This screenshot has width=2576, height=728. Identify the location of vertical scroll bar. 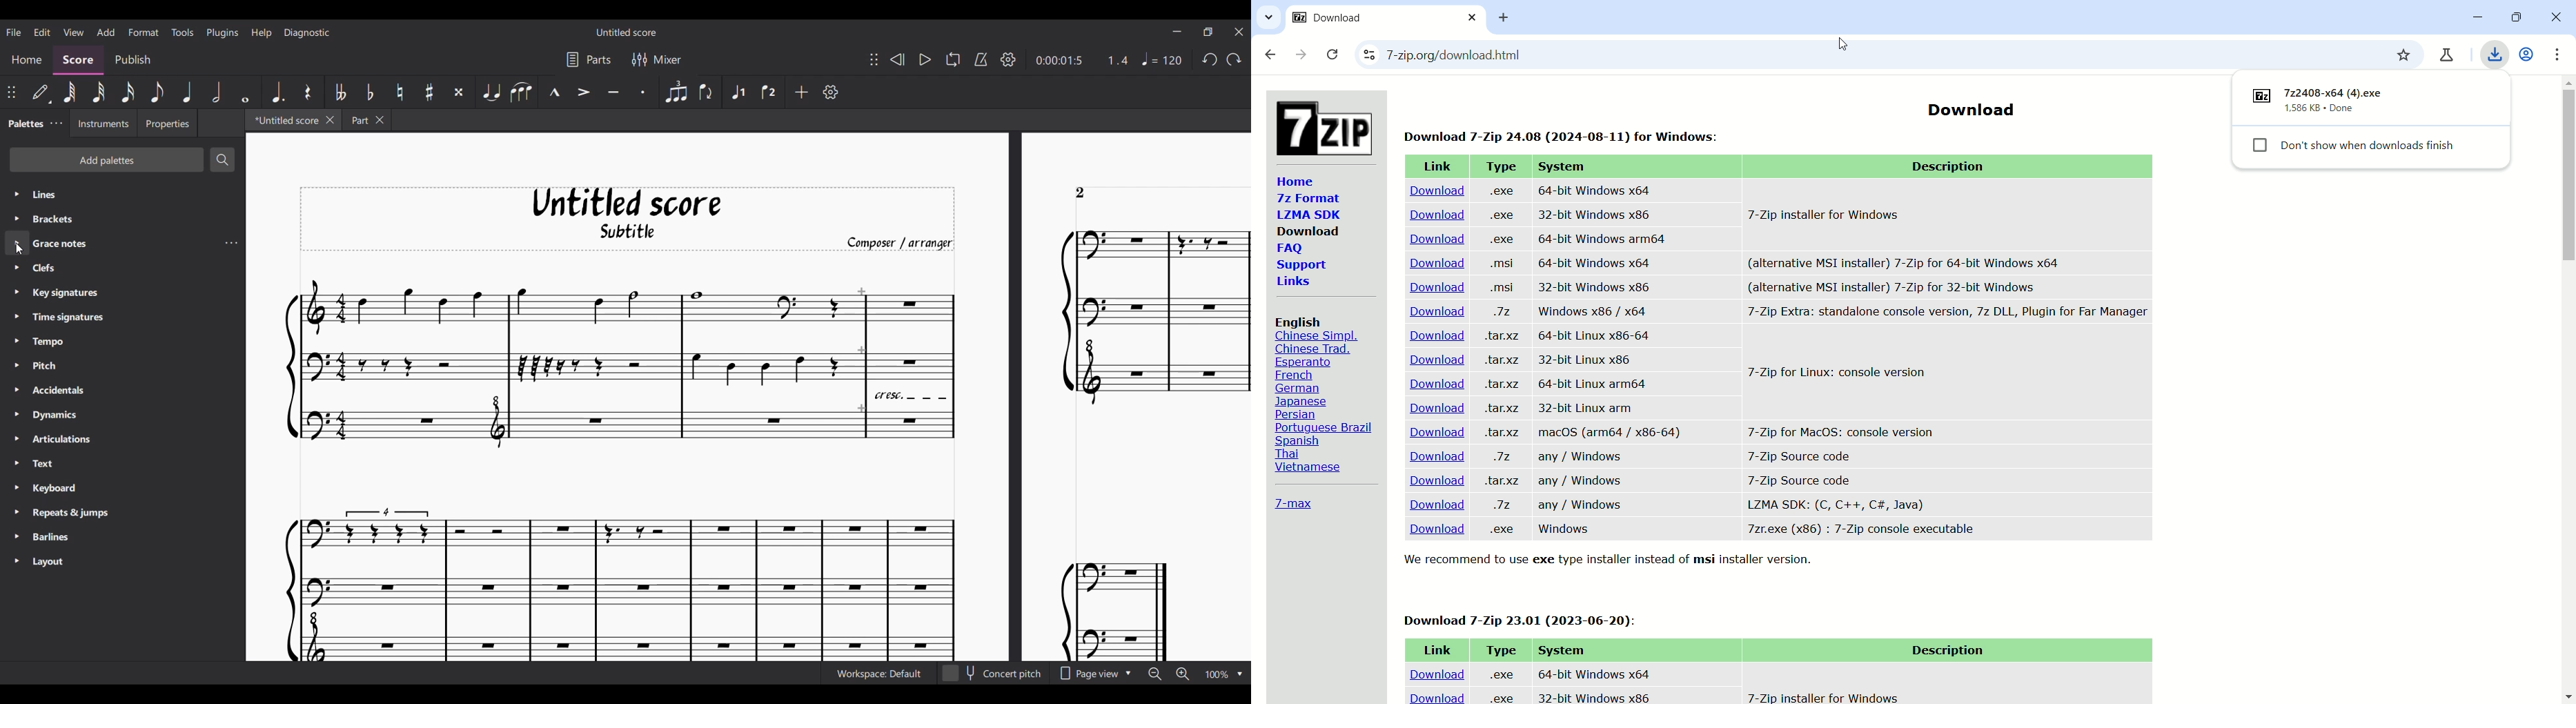
(2568, 389).